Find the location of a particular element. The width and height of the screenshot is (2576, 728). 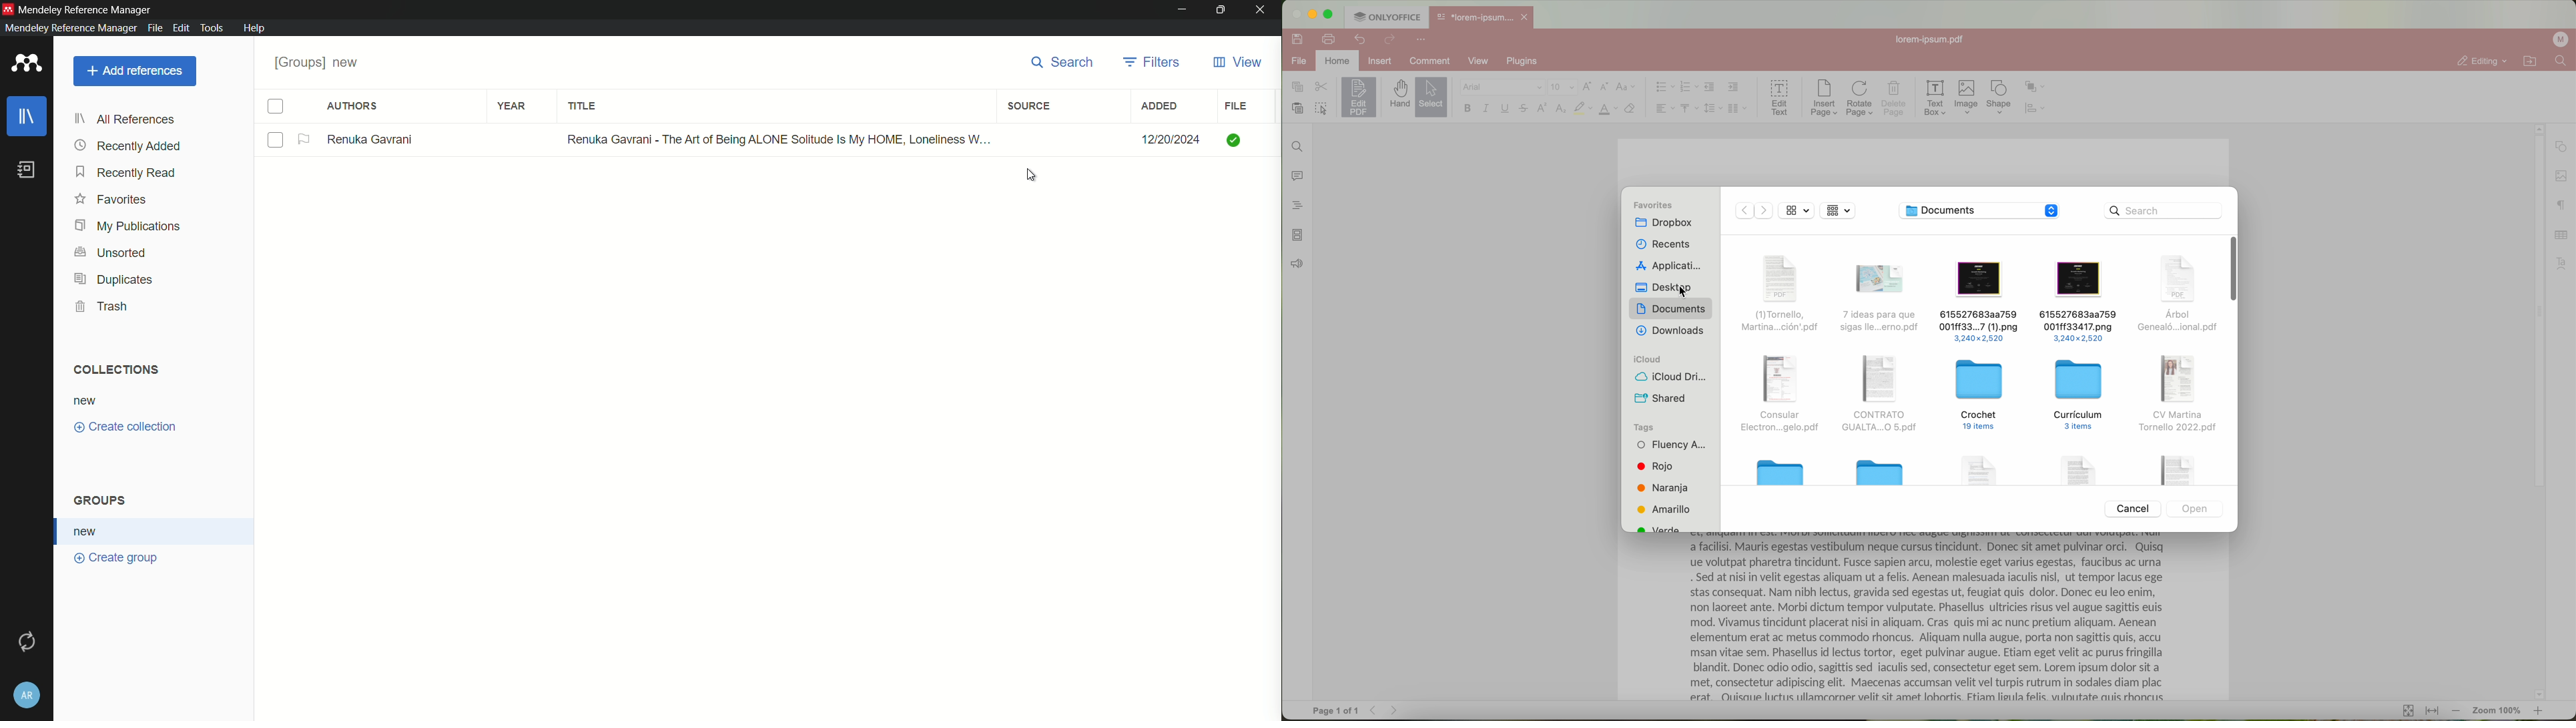

insert is located at coordinates (1380, 60).